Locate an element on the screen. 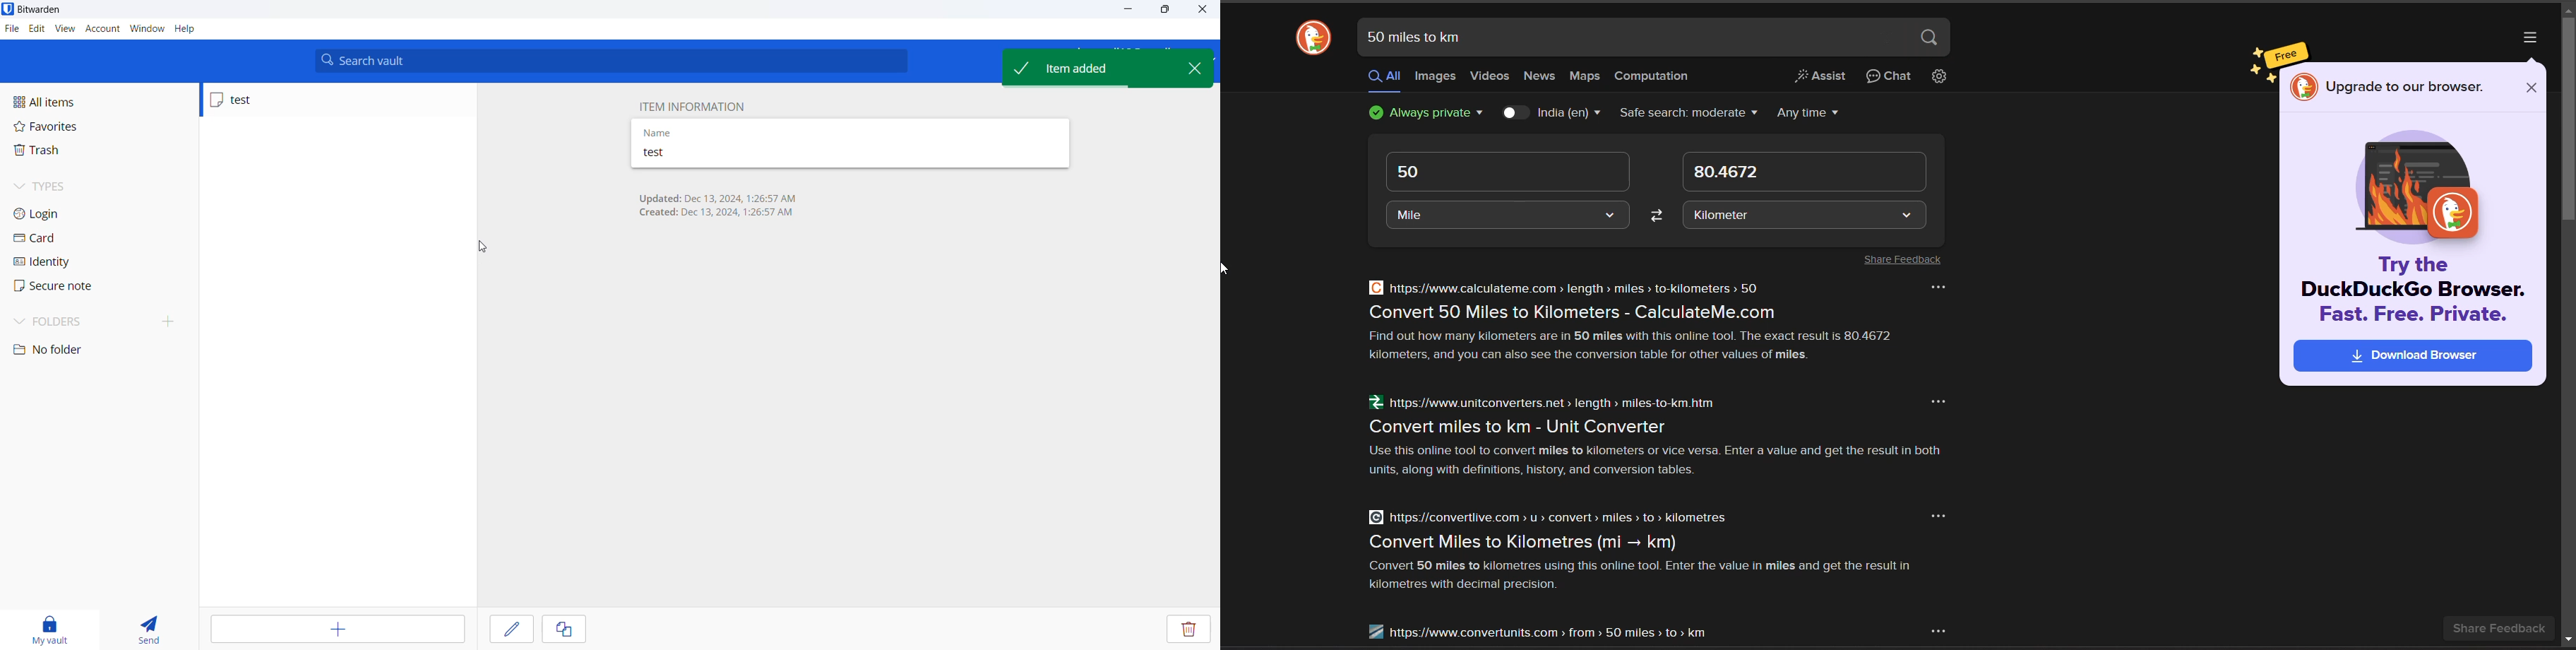  my vault is located at coordinates (55, 627).